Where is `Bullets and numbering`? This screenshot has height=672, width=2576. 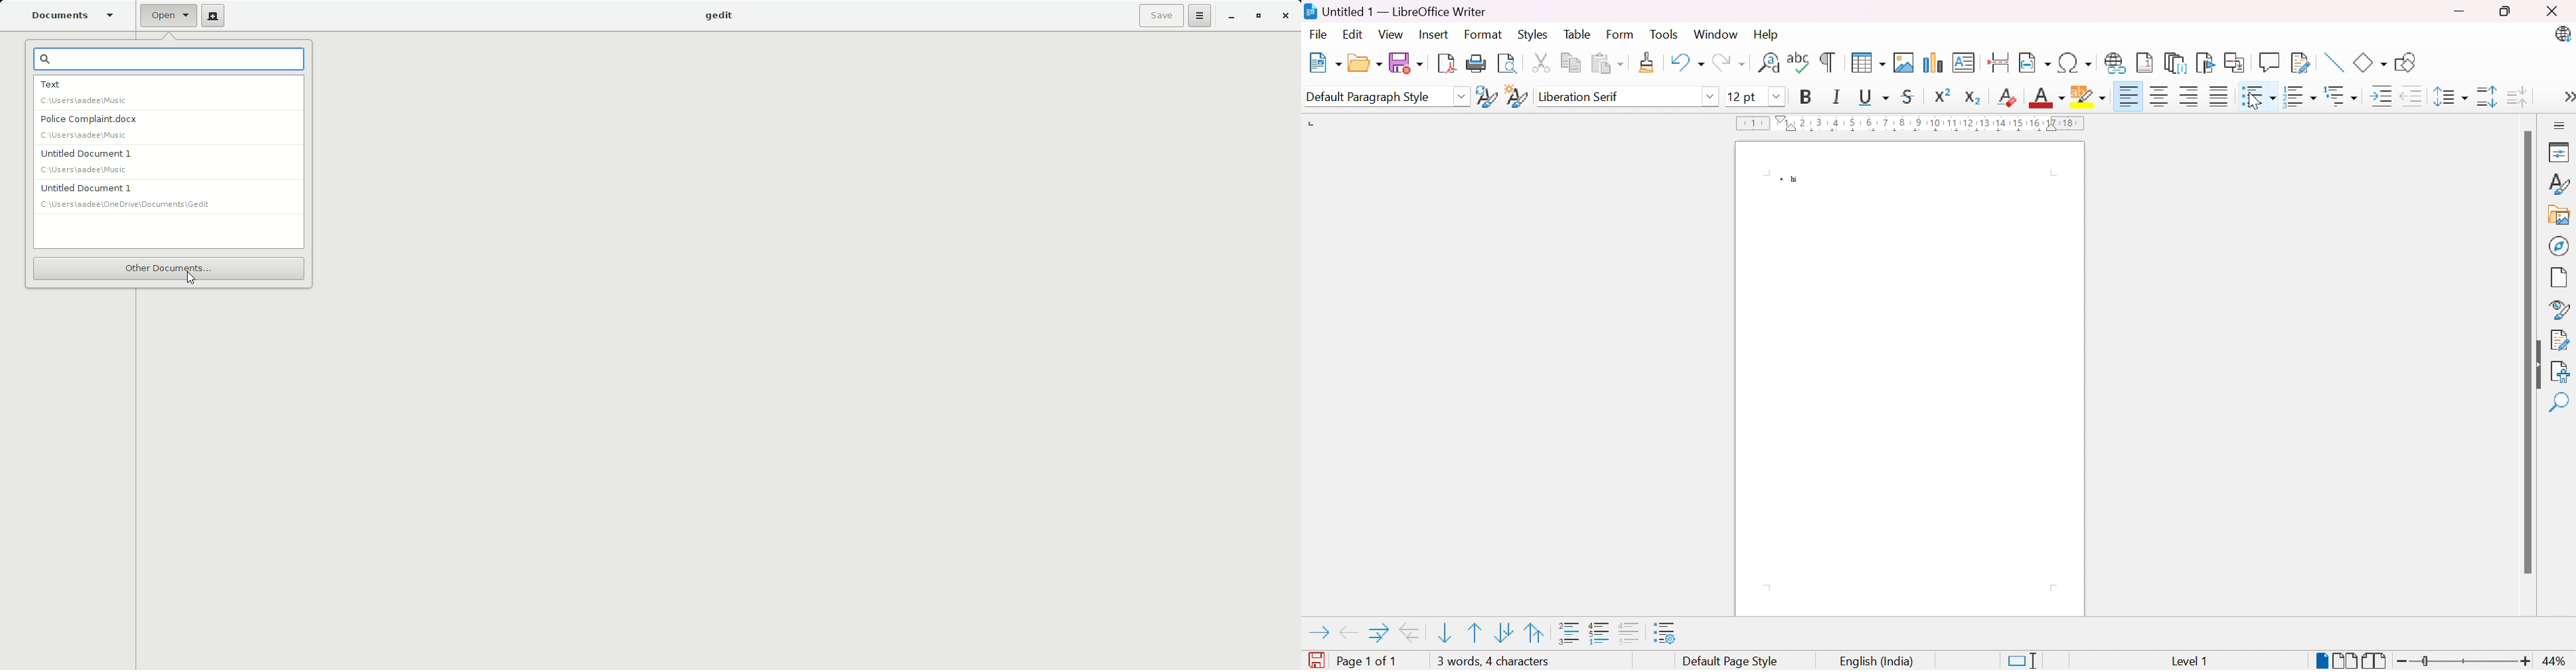 Bullets and numbering is located at coordinates (1667, 633).